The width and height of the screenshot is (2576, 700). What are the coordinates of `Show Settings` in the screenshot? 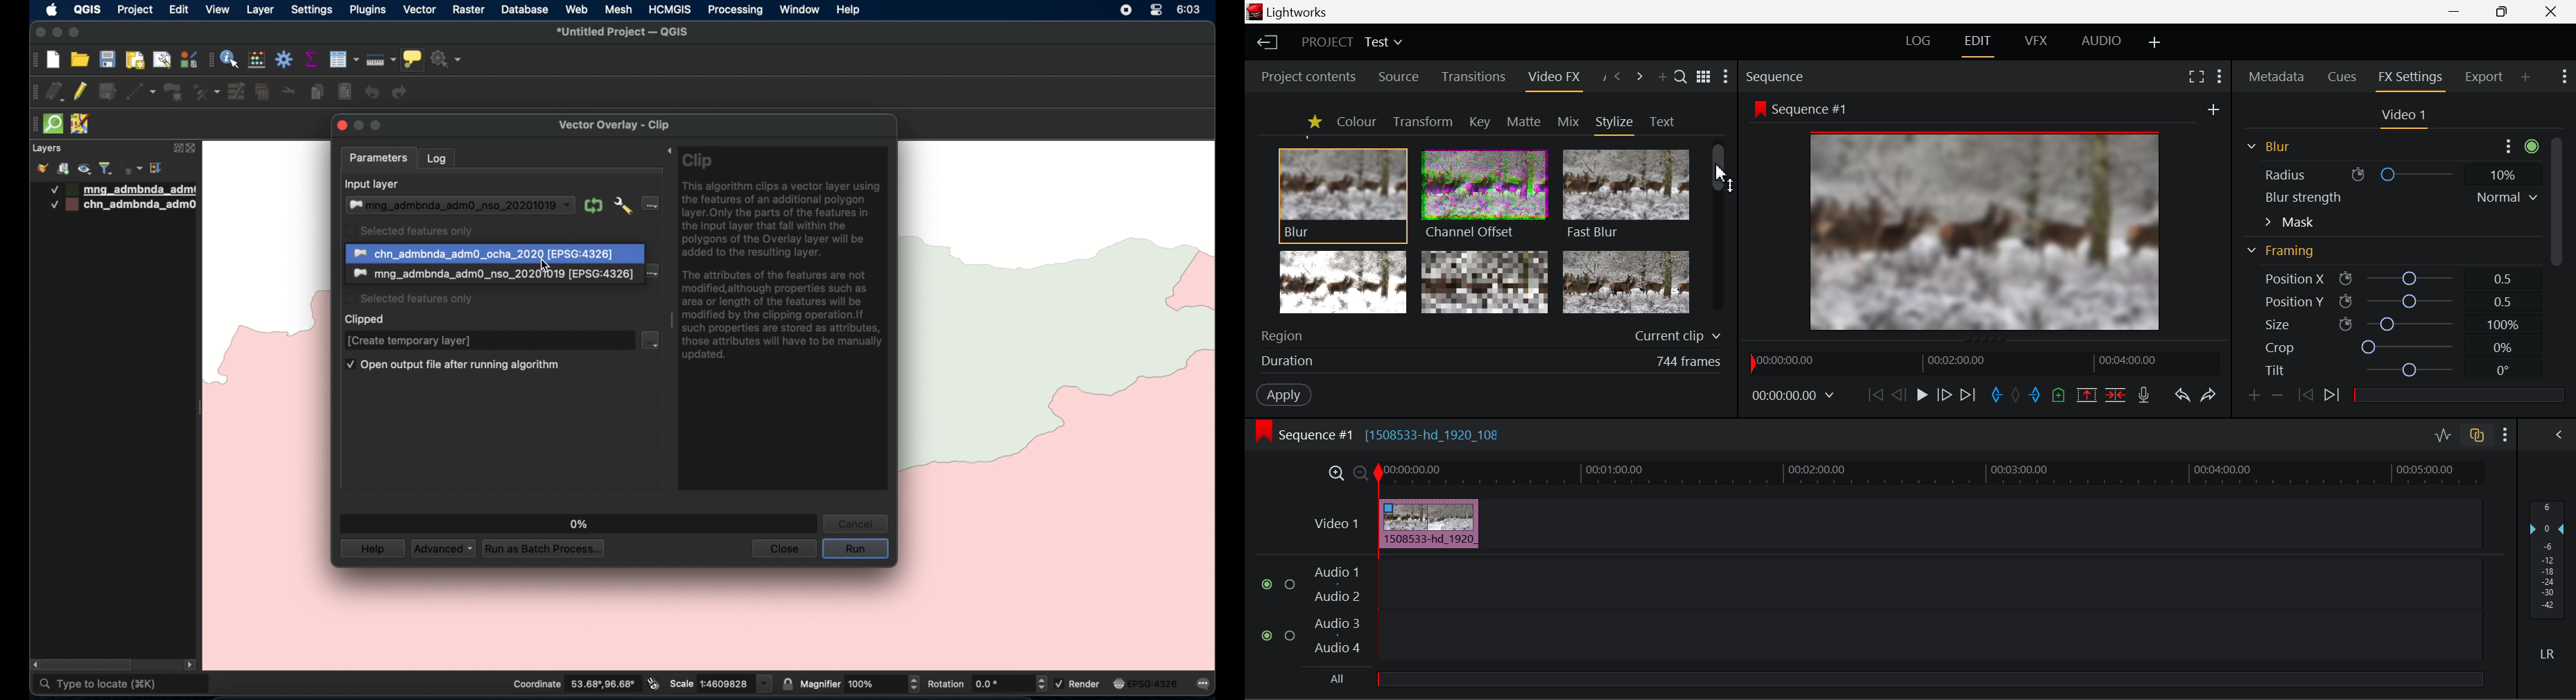 It's located at (1729, 77).